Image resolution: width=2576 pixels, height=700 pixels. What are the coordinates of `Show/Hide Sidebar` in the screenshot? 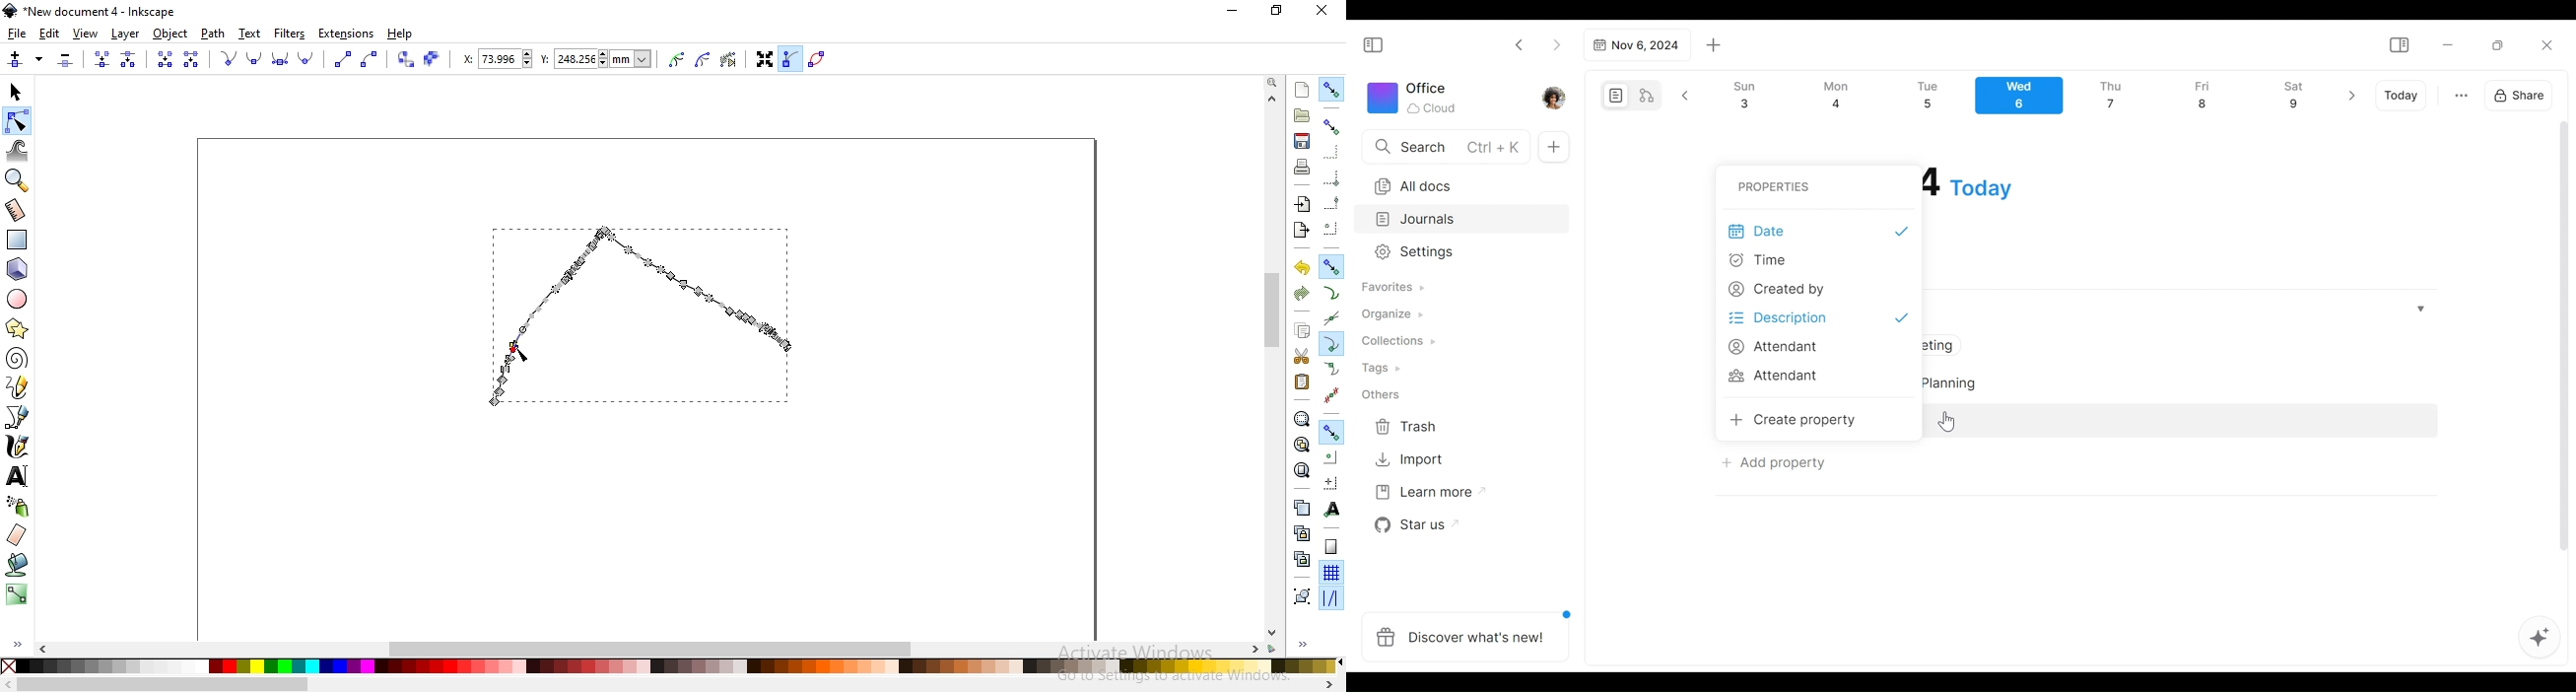 It's located at (2399, 45).